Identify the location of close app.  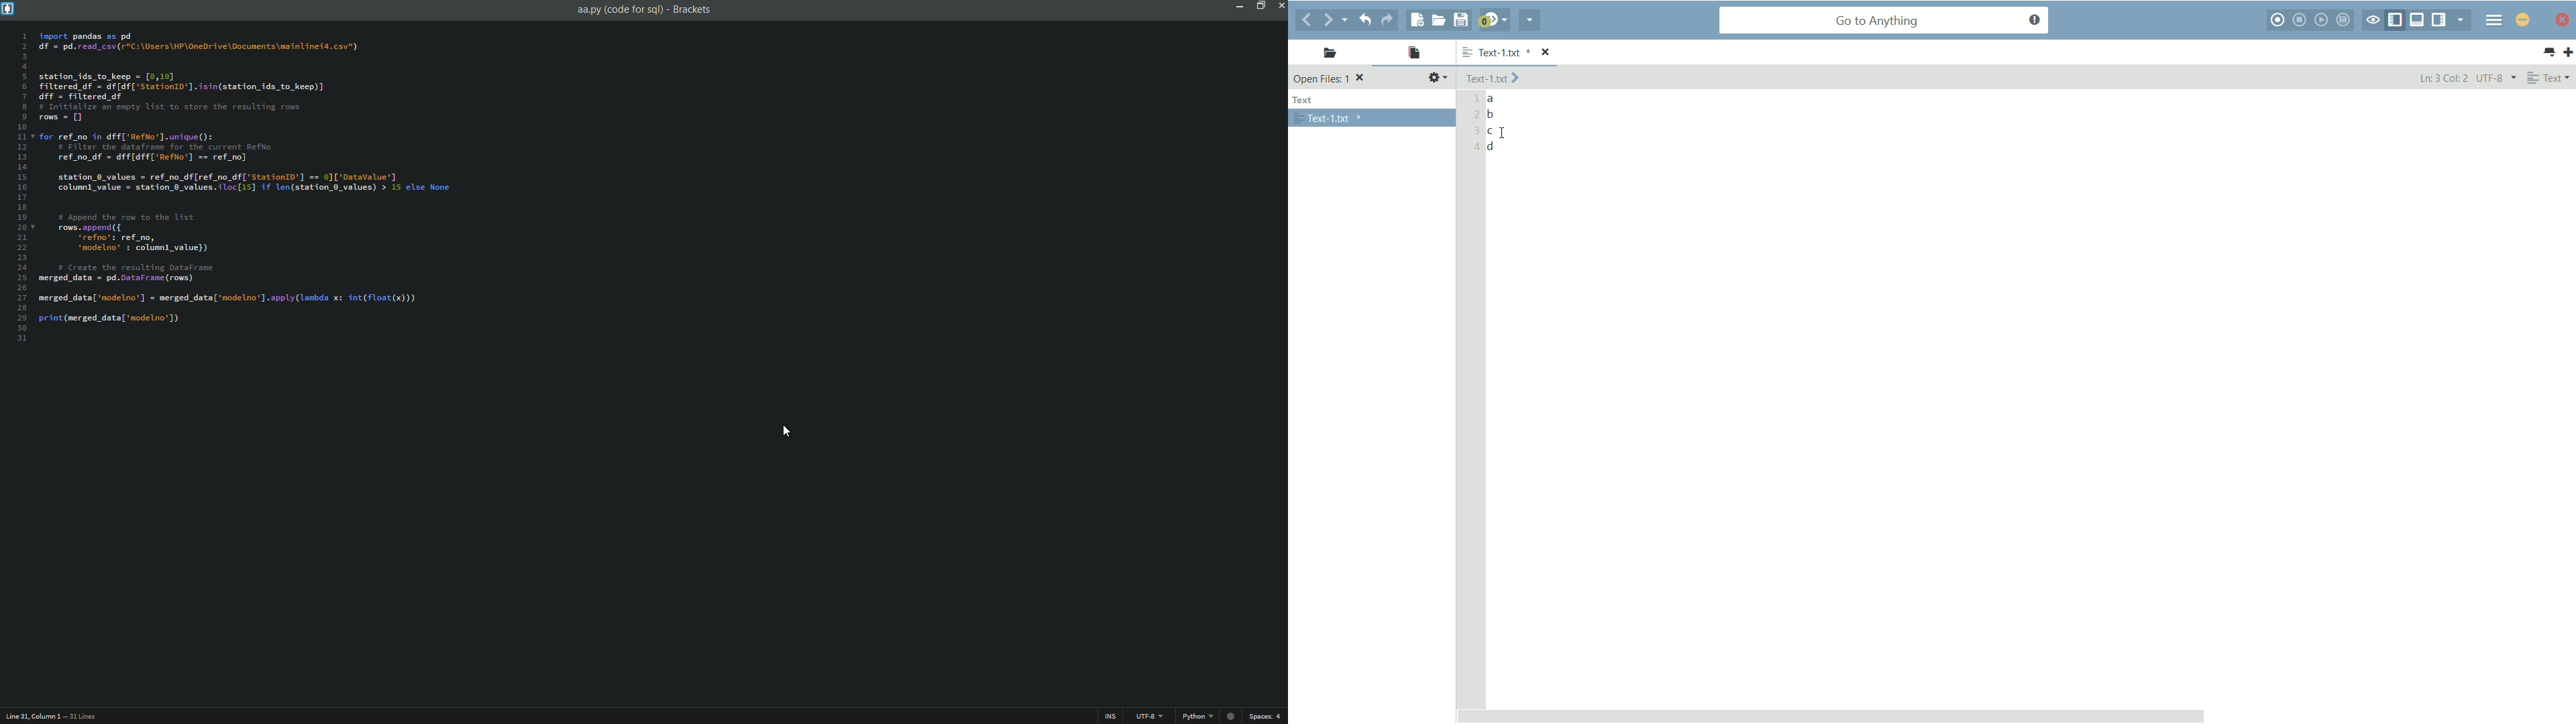
(1280, 5).